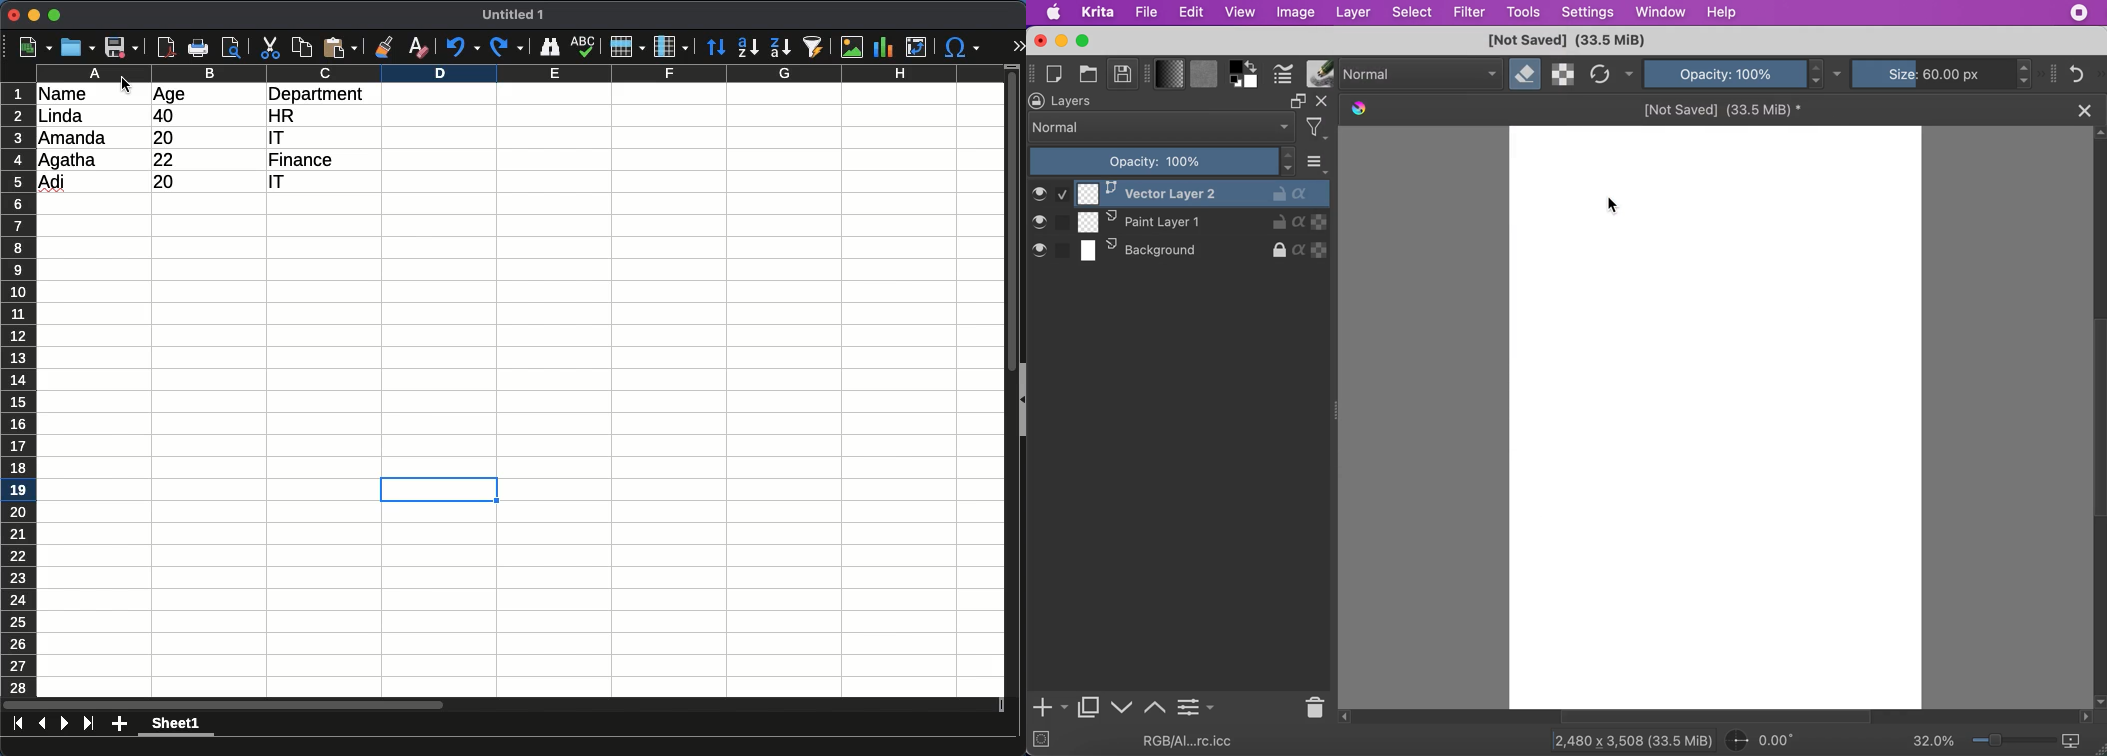 The width and height of the screenshot is (2128, 756). What do you see at coordinates (418, 46) in the screenshot?
I see `clear formatting` at bounding box center [418, 46].